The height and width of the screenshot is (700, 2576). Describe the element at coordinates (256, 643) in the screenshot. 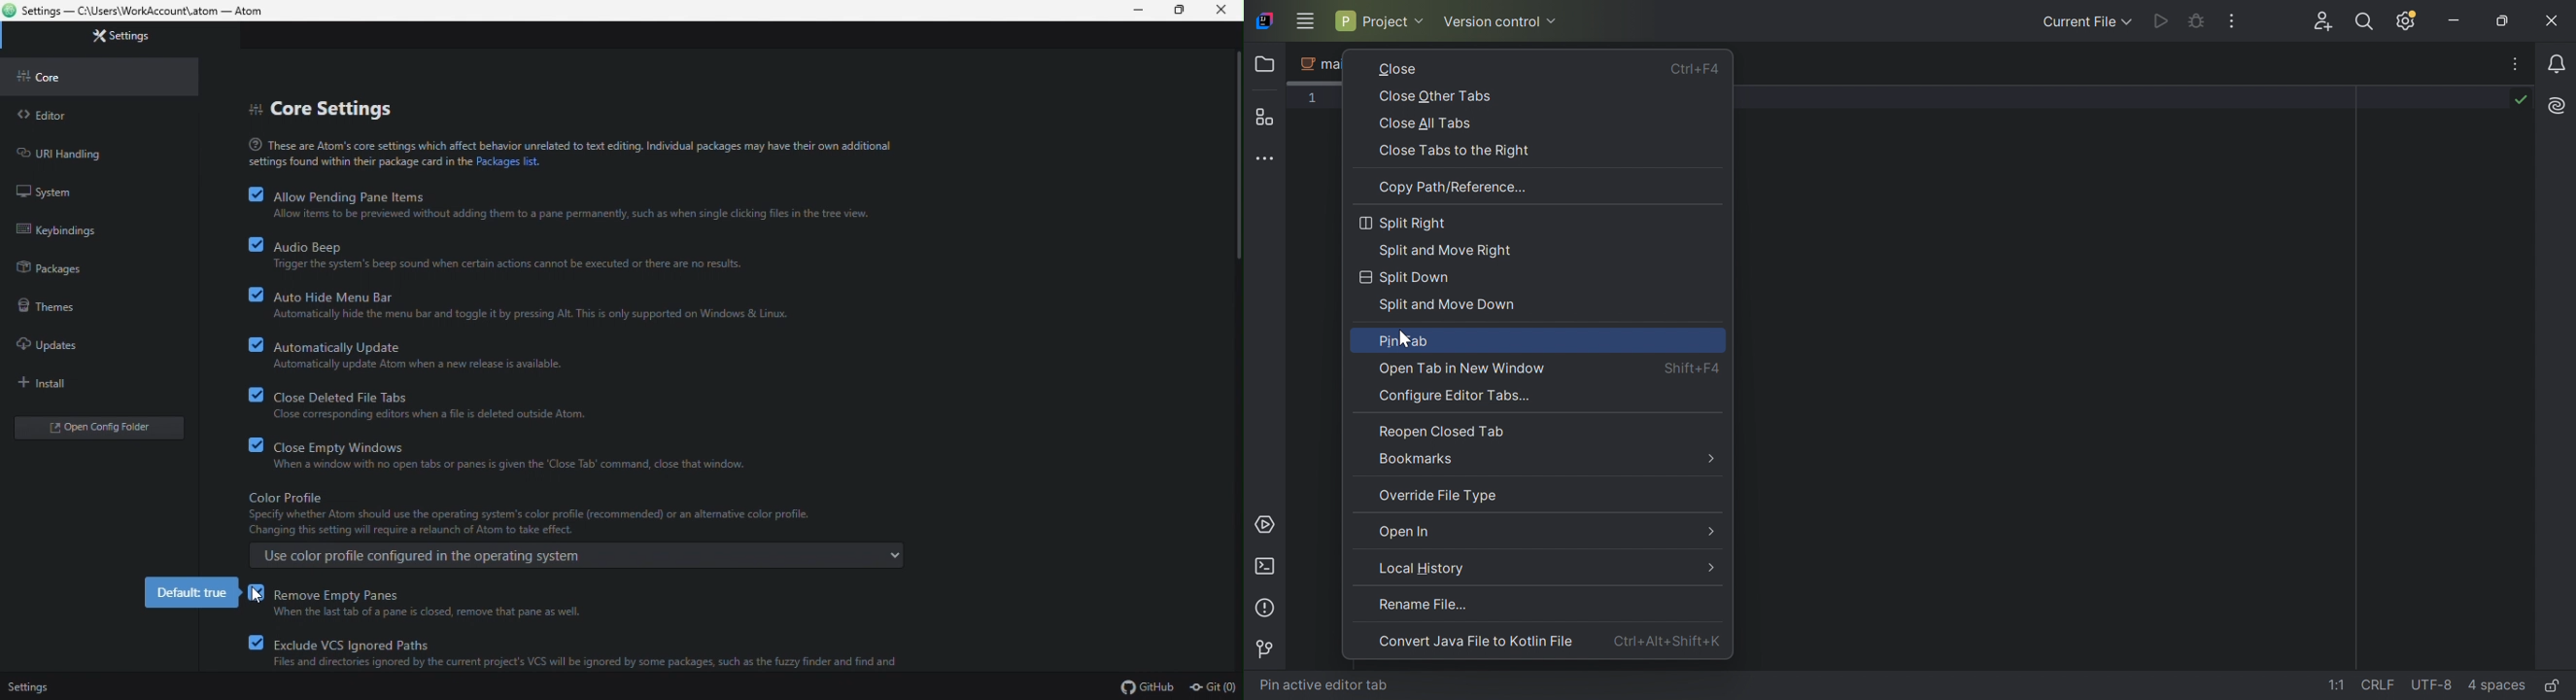

I see `checkbox` at that location.